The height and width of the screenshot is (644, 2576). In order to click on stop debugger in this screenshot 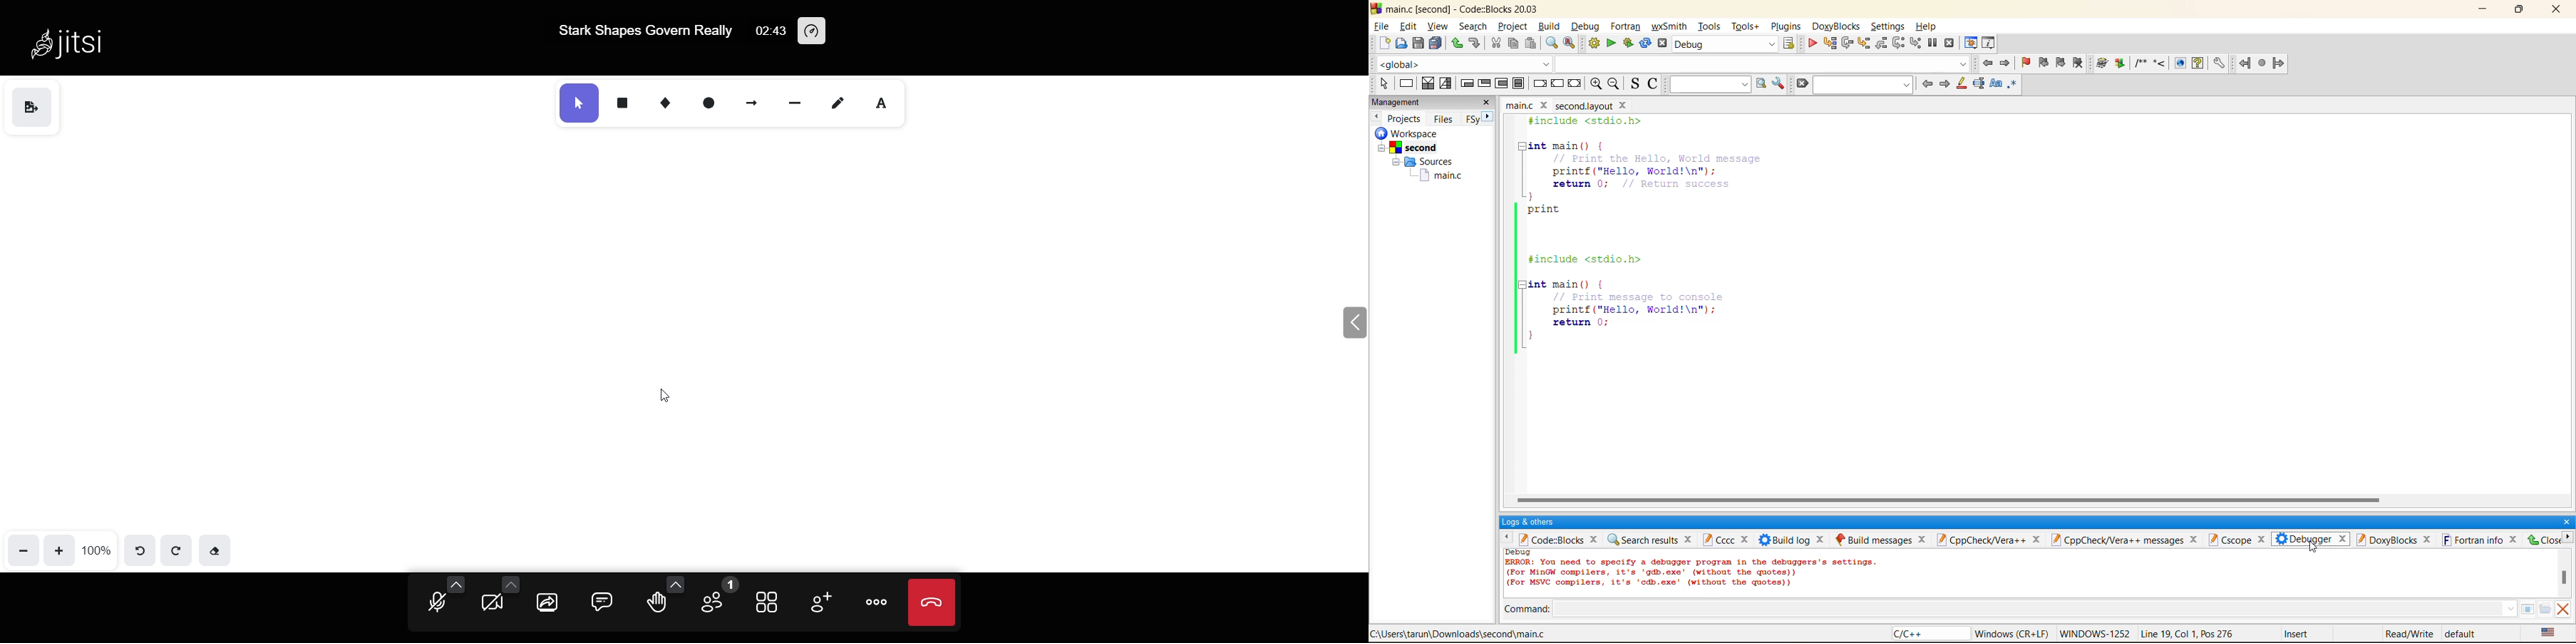, I will do `click(1952, 42)`.